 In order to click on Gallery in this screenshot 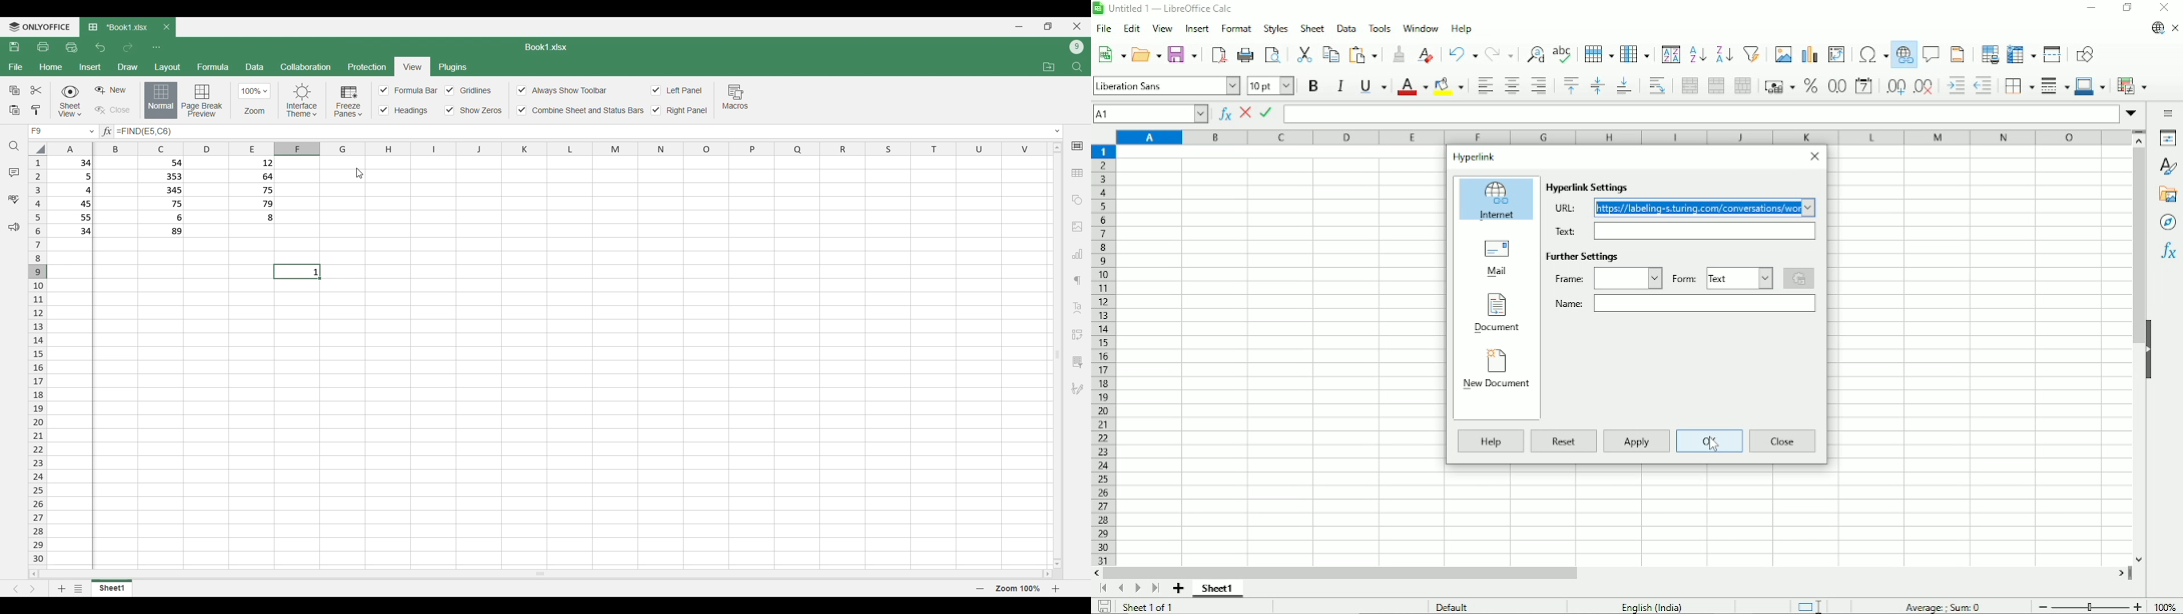, I will do `click(2169, 194)`.